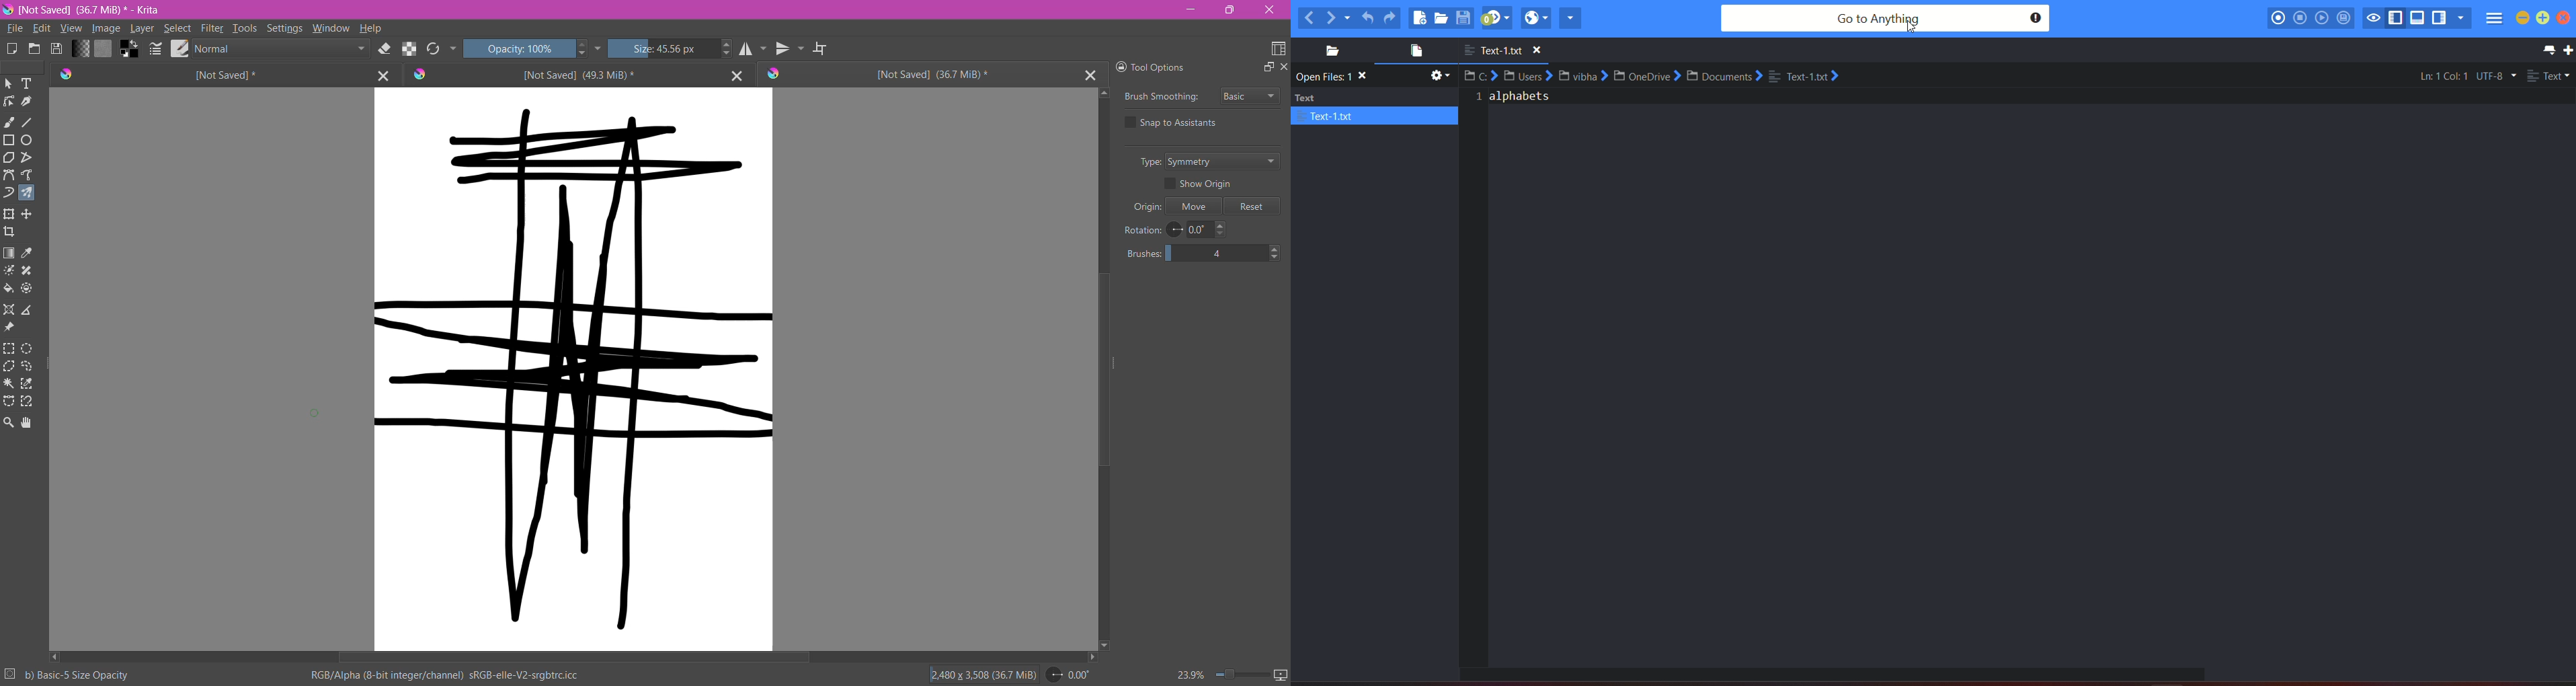  I want to click on Image Size, so click(979, 675).